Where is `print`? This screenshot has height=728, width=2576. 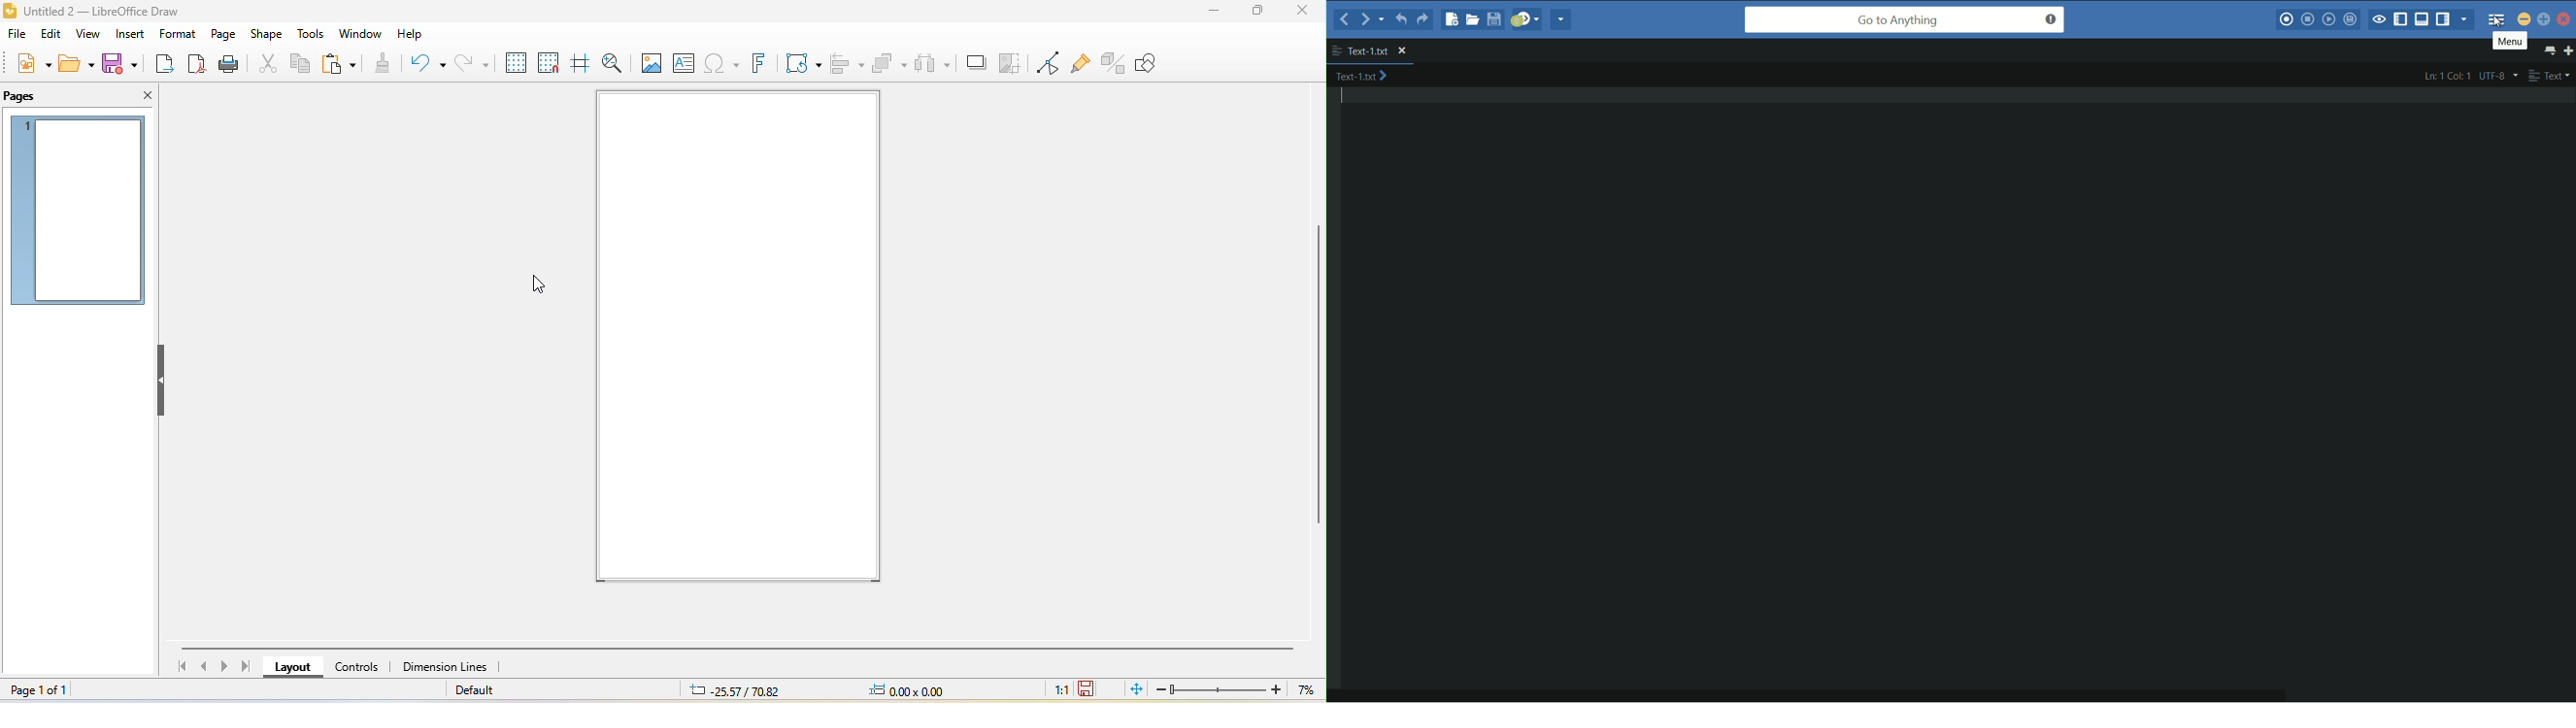 print is located at coordinates (227, 65).